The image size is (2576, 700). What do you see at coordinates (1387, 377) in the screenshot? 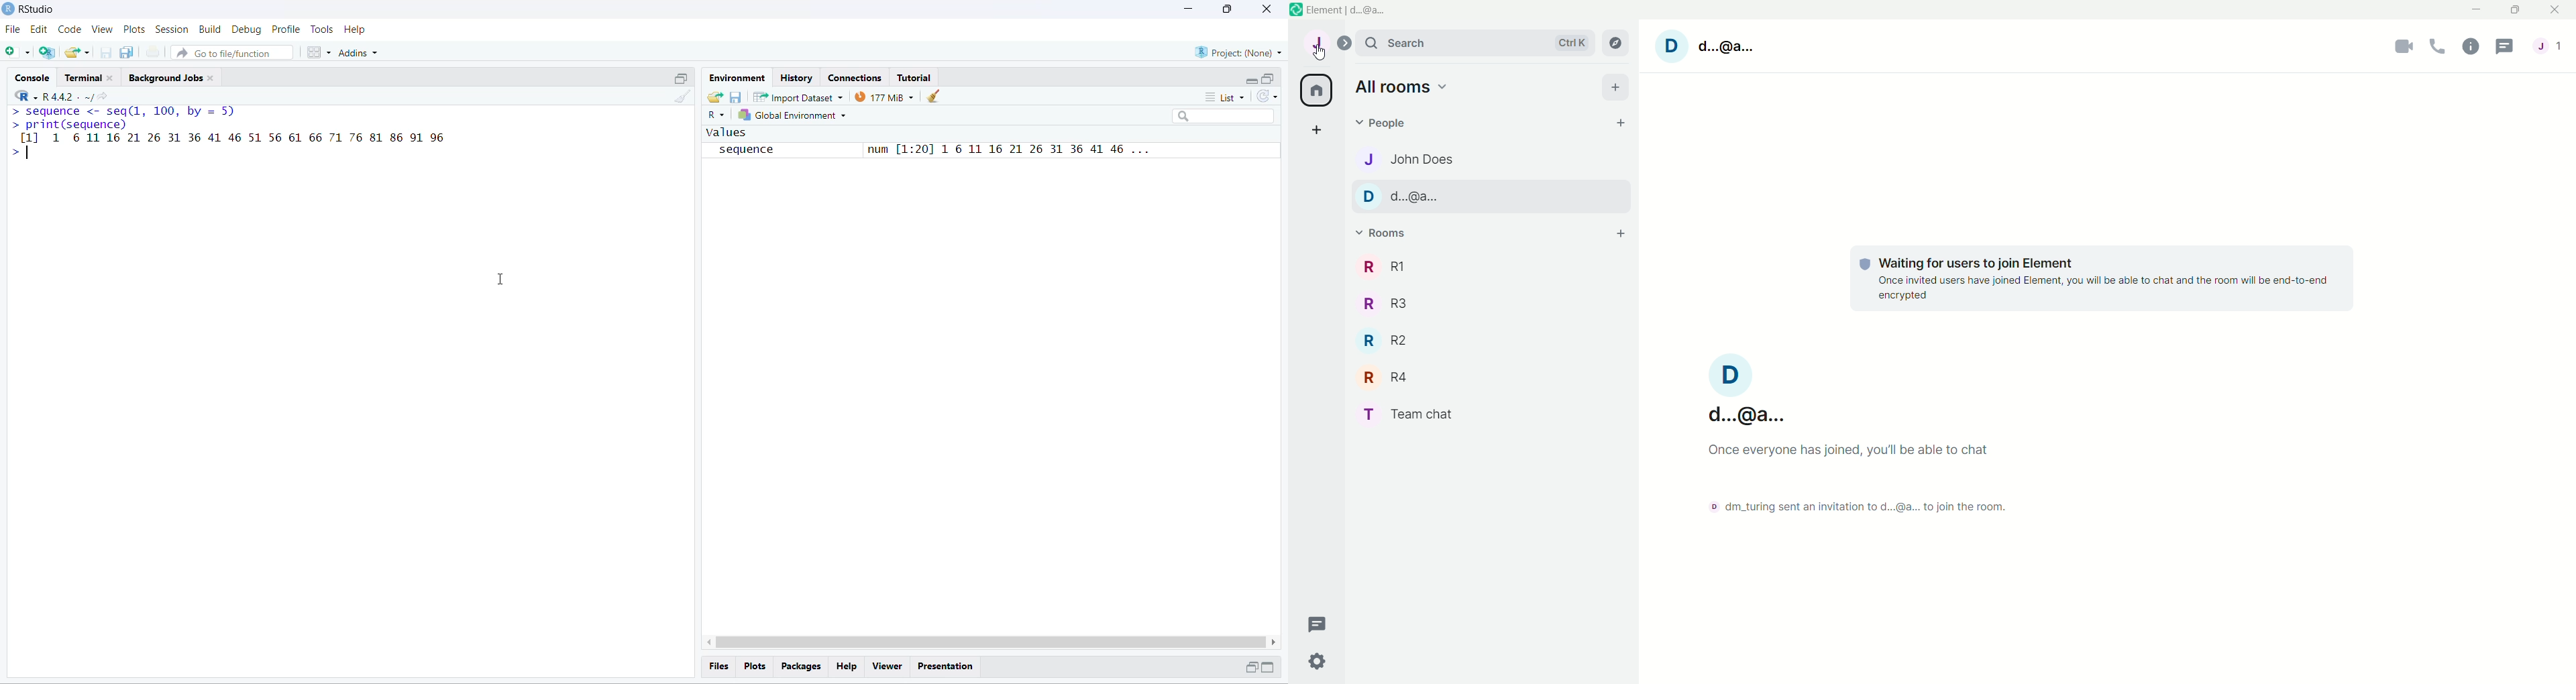
I see `R R4` at bounding box center [1387, 377].